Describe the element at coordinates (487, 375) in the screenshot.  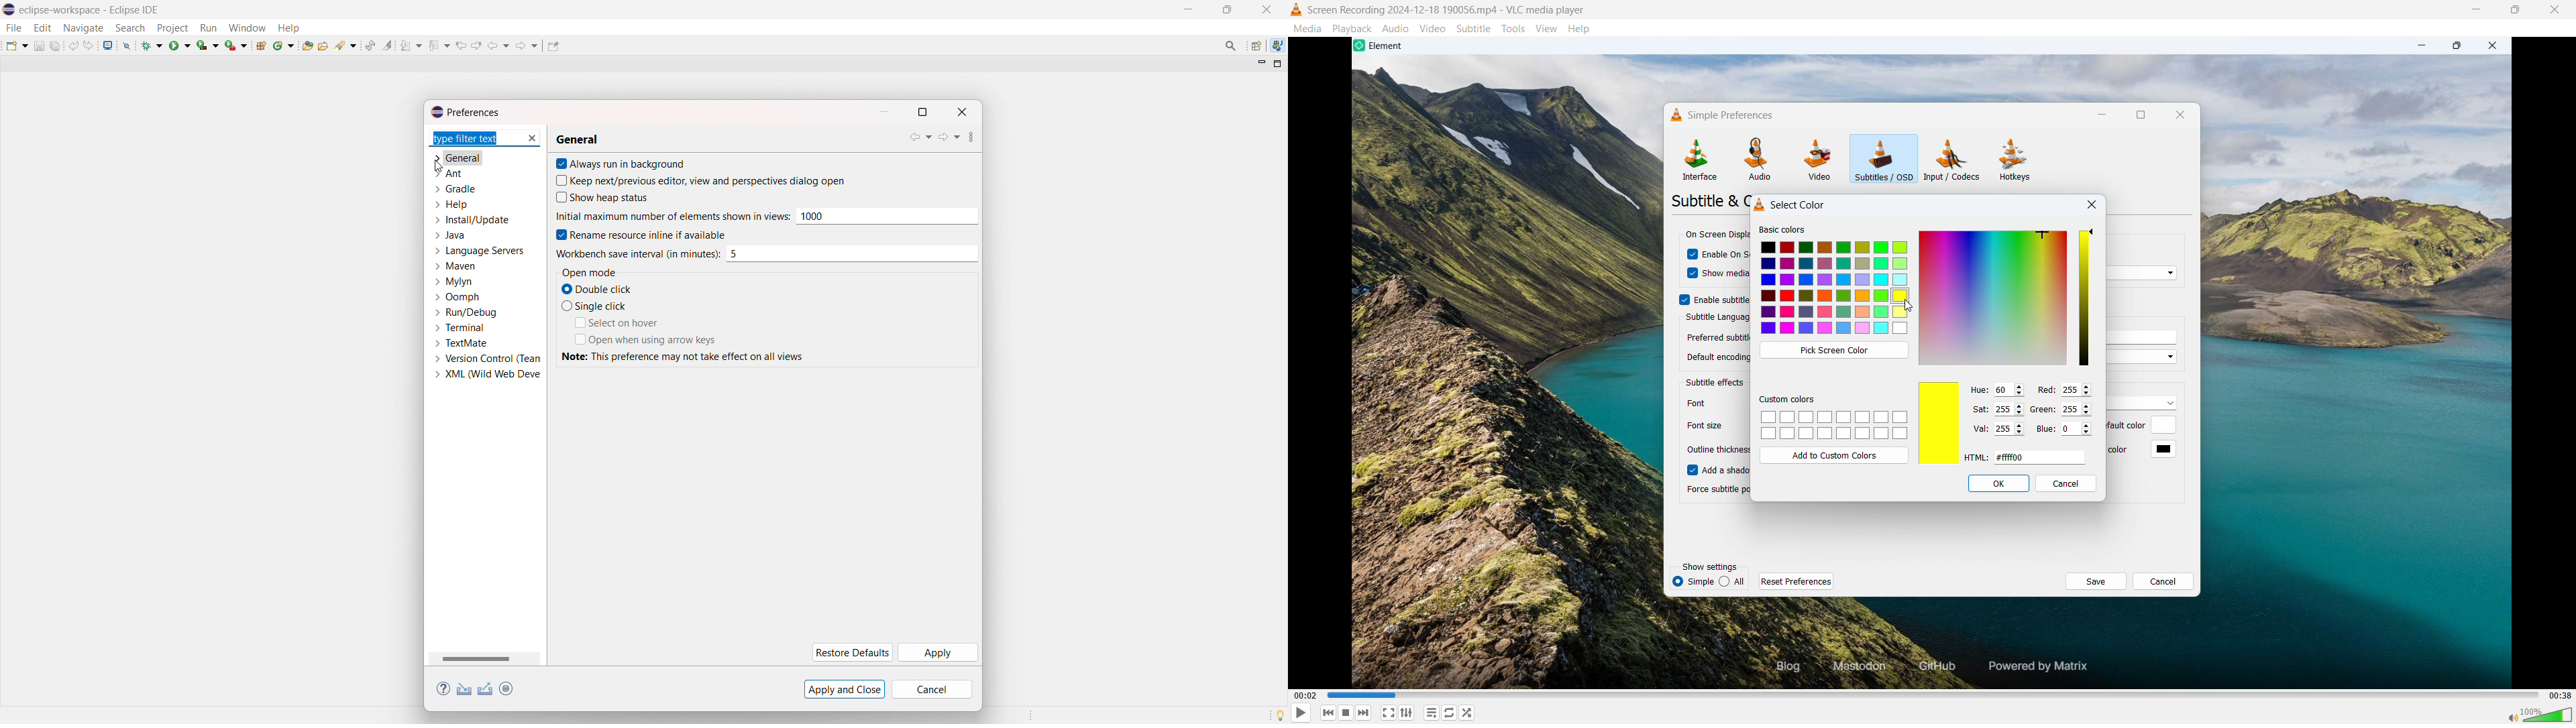
I see `XML` at that location.